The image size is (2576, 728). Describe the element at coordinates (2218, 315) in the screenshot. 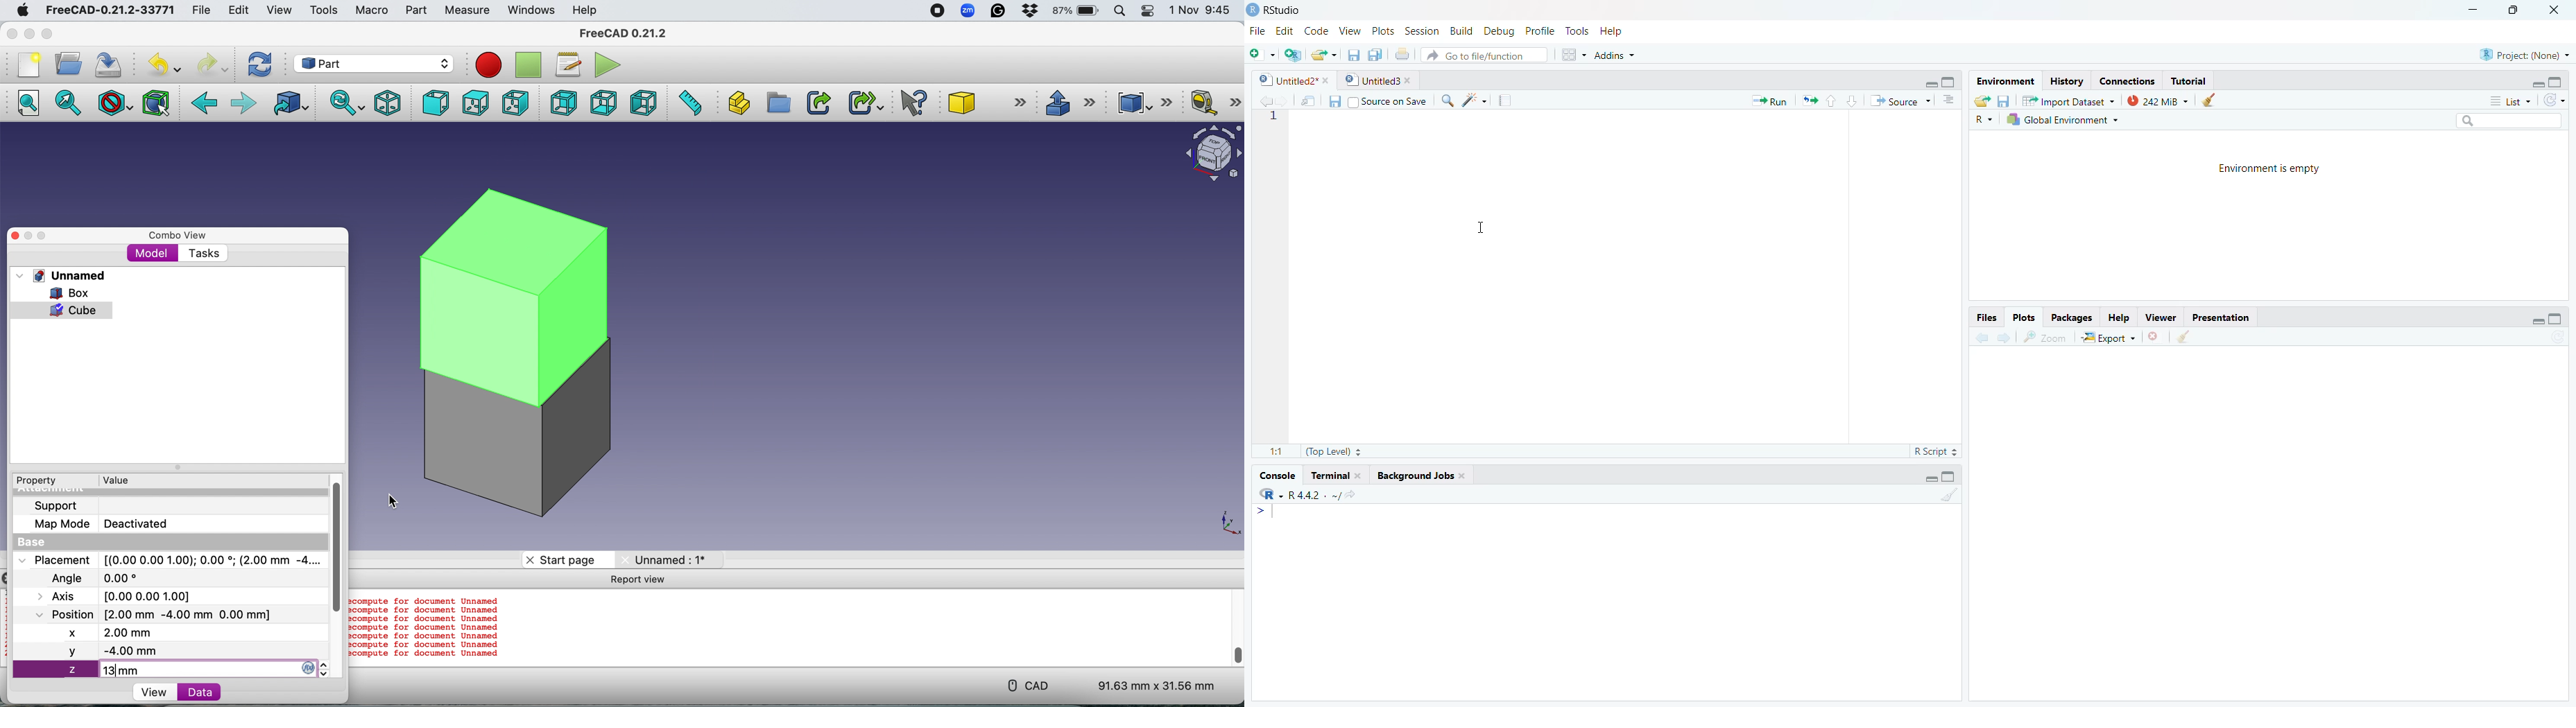

I see `Presentation` at that location.